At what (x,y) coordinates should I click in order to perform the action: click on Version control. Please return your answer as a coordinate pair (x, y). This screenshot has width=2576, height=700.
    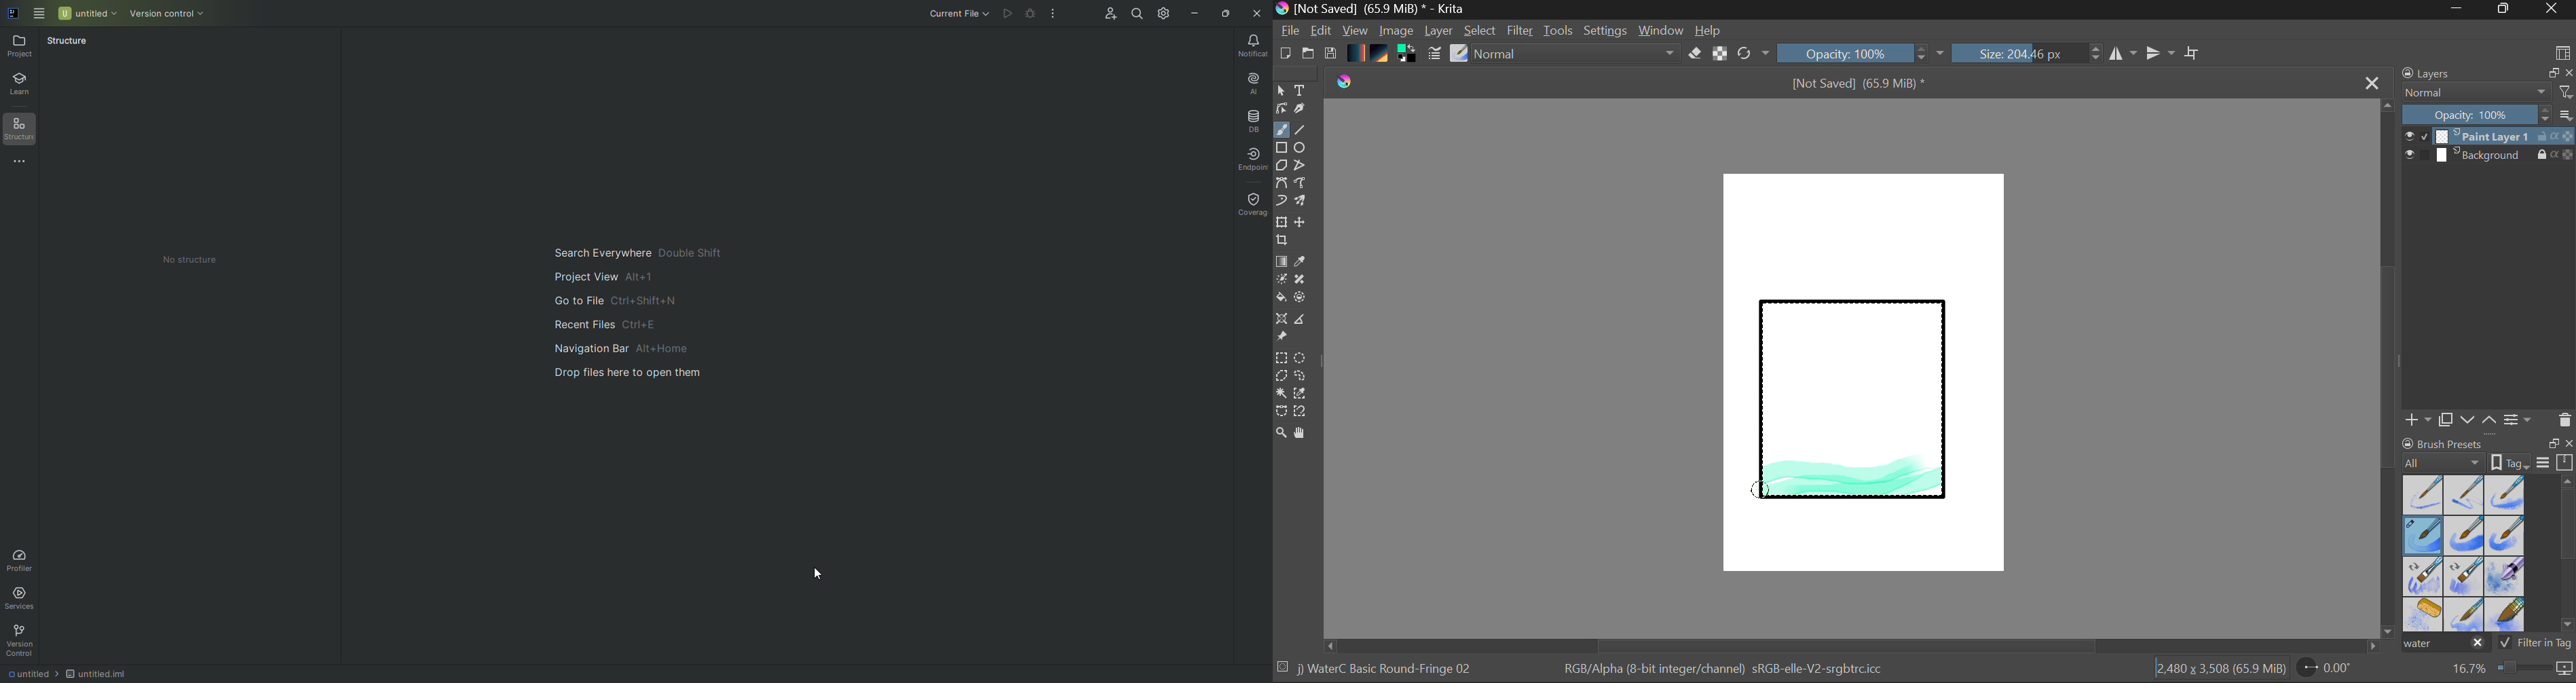
    Looking at the image, I should click on (172, 15).